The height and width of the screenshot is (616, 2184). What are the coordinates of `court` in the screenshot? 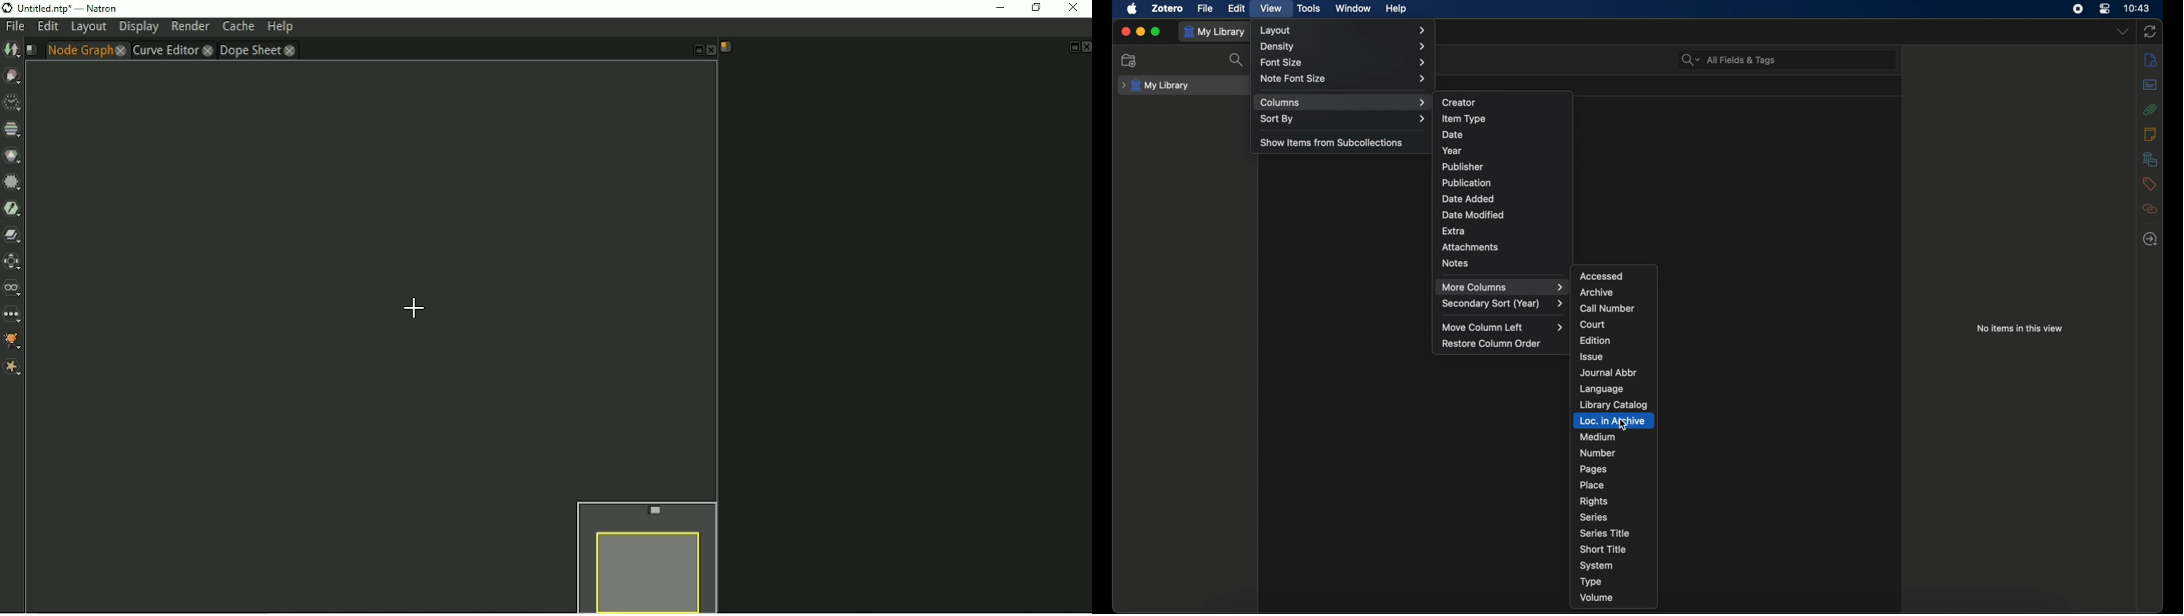 It's located at (1593, 324).